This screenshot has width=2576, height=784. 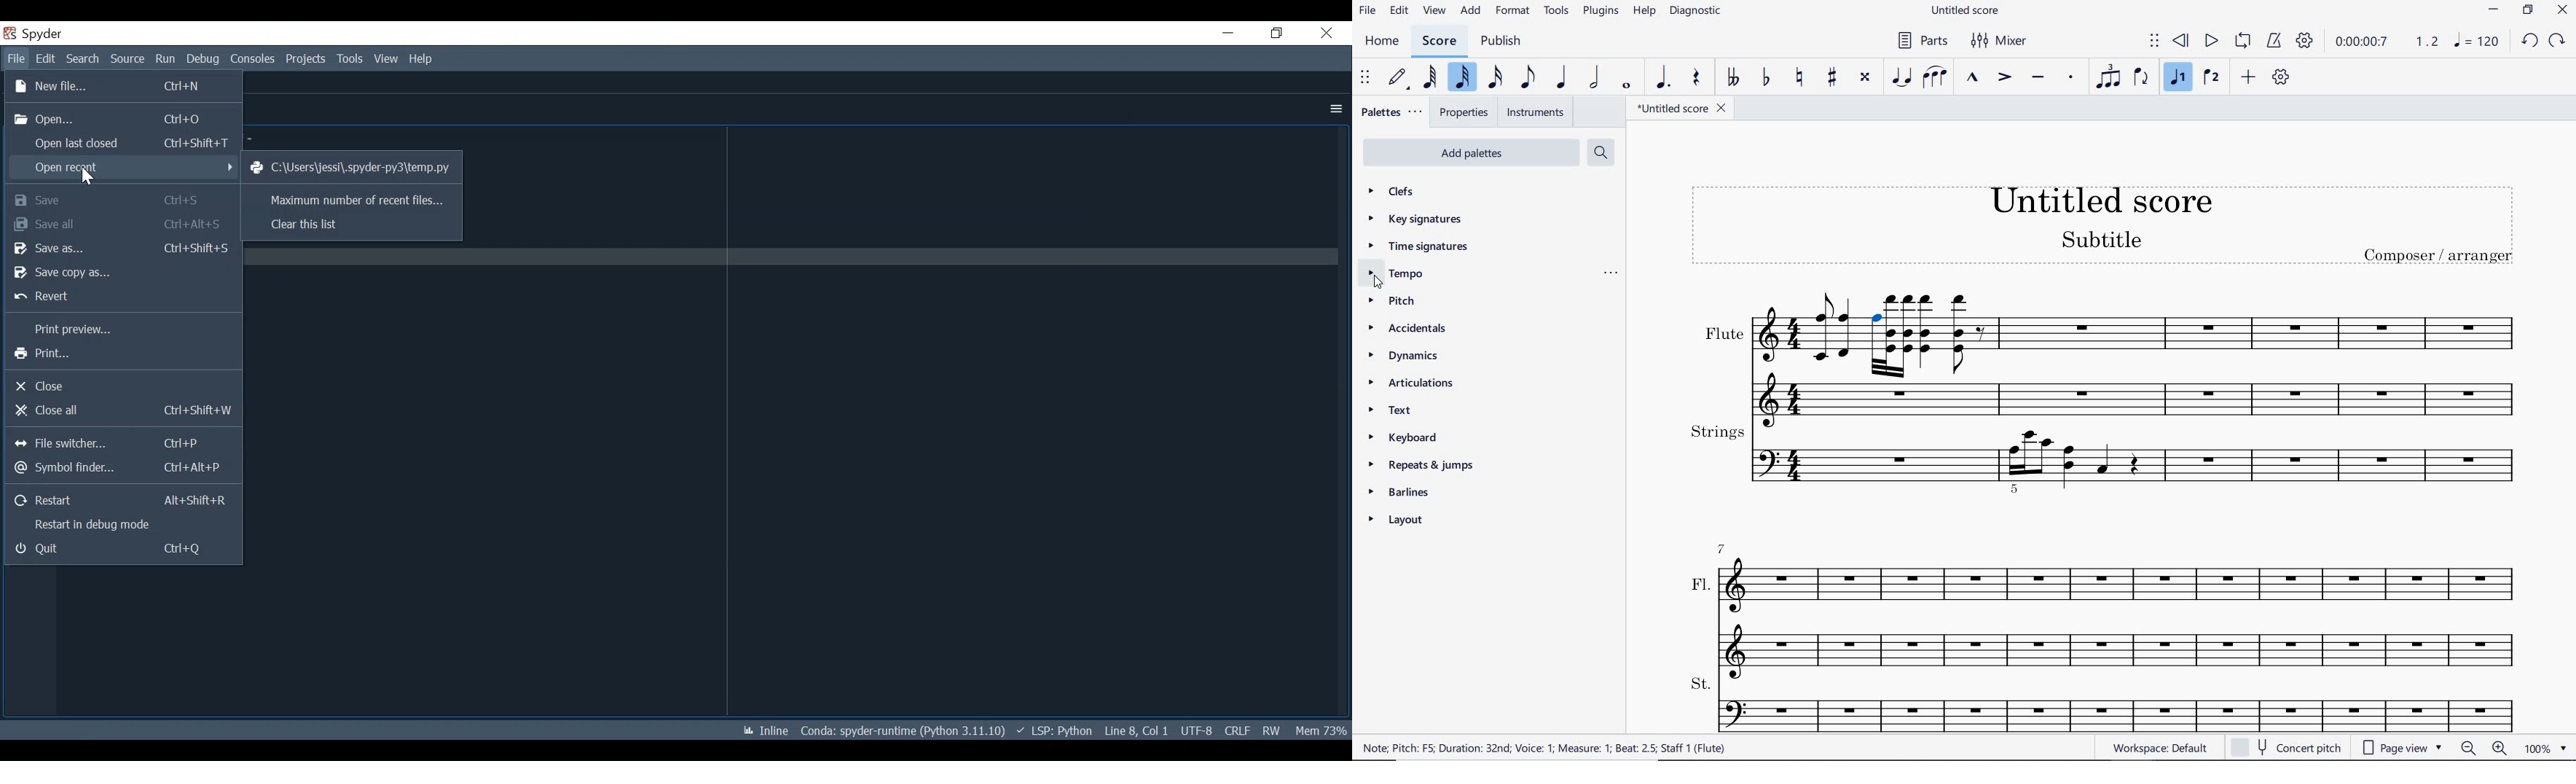 I want to click on 64TH NOTE, so click(x=1431, y=77).